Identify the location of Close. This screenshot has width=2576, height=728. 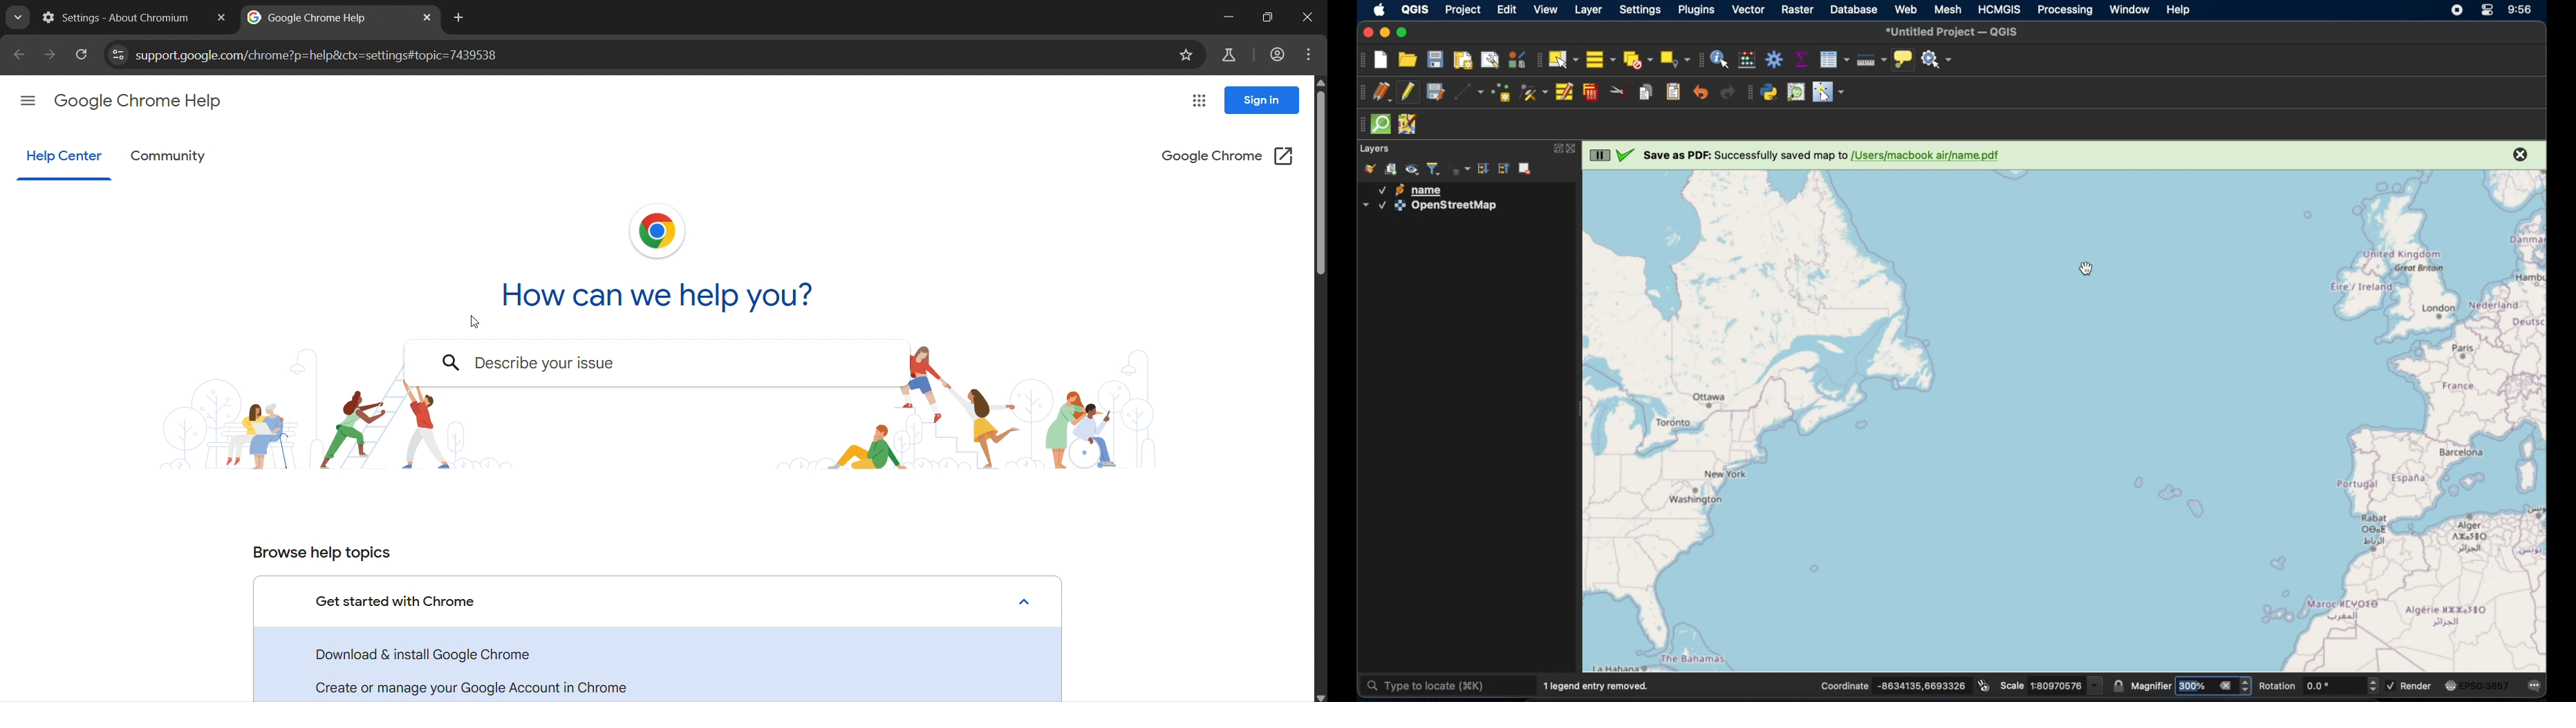
(1305, 16).